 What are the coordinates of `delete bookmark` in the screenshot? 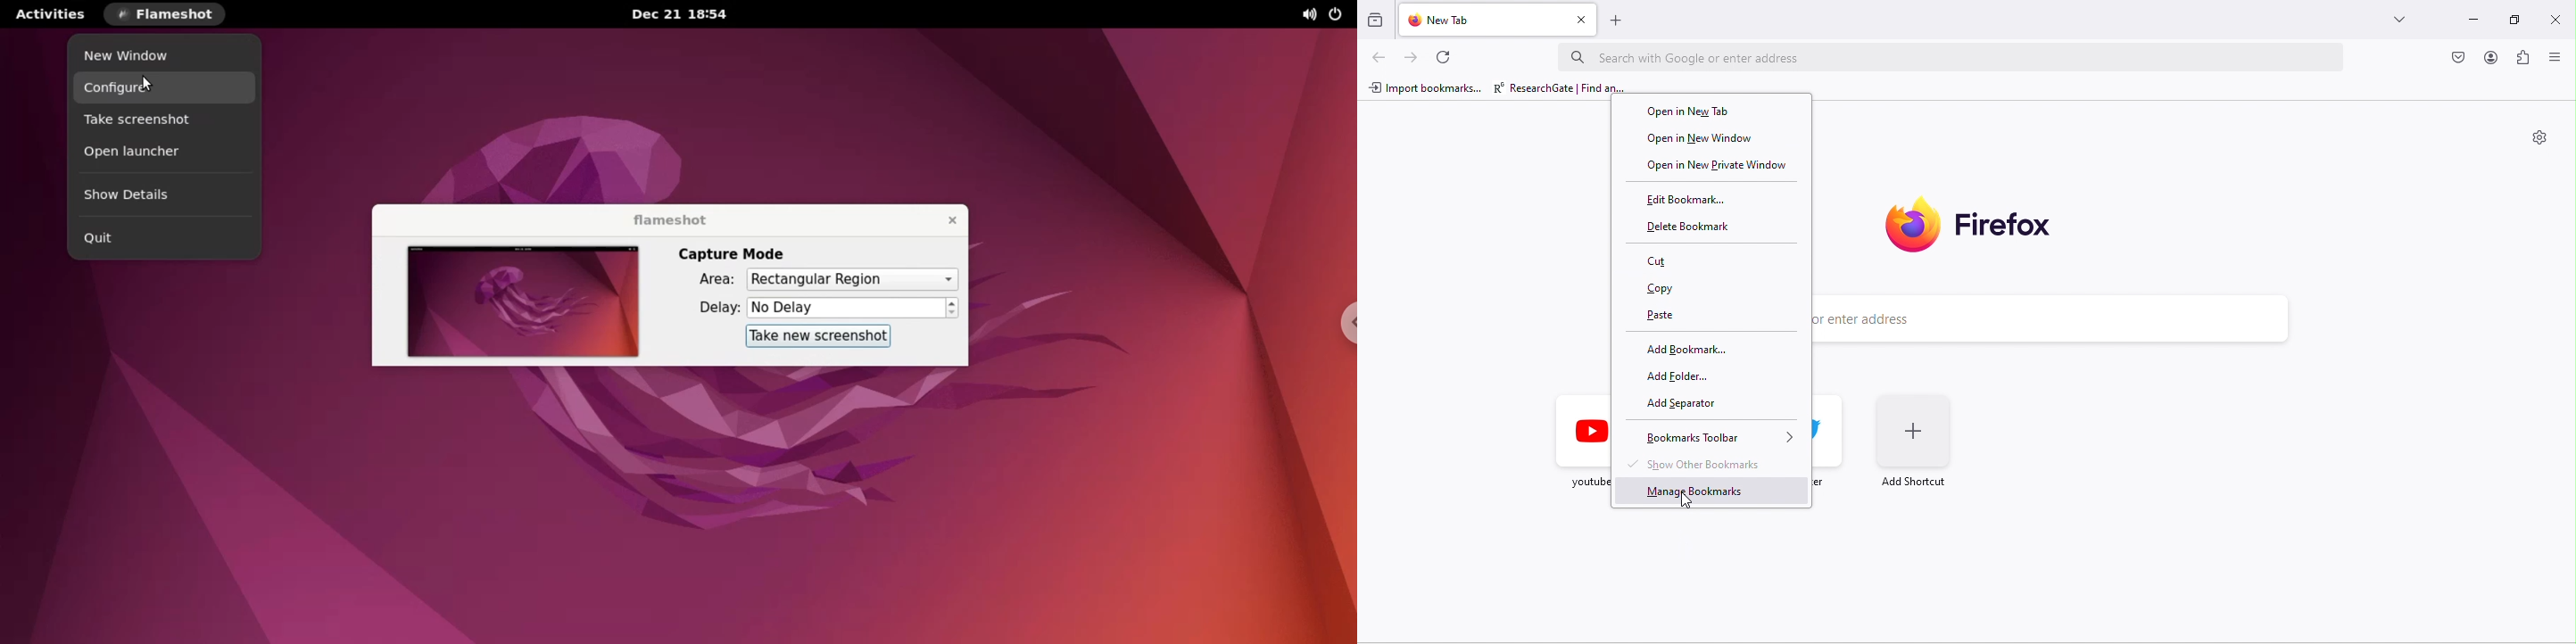 It's located at (1698, 227).